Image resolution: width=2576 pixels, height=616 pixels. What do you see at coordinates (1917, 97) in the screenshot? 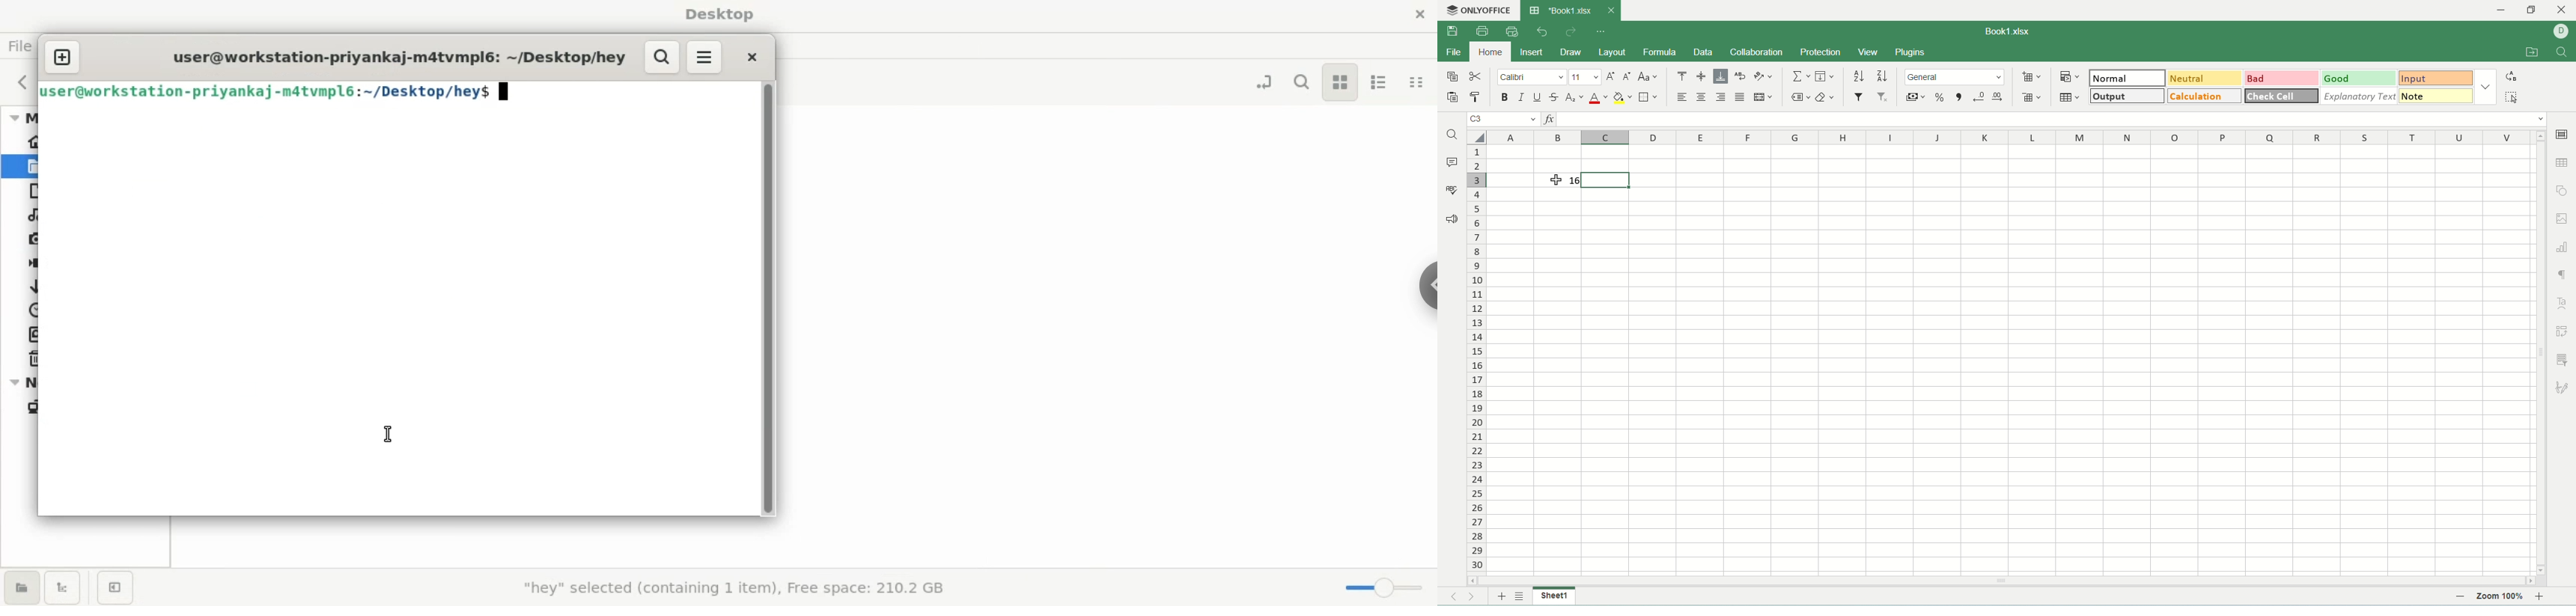
I see `accounting style` at bounding box center [1917, 97].